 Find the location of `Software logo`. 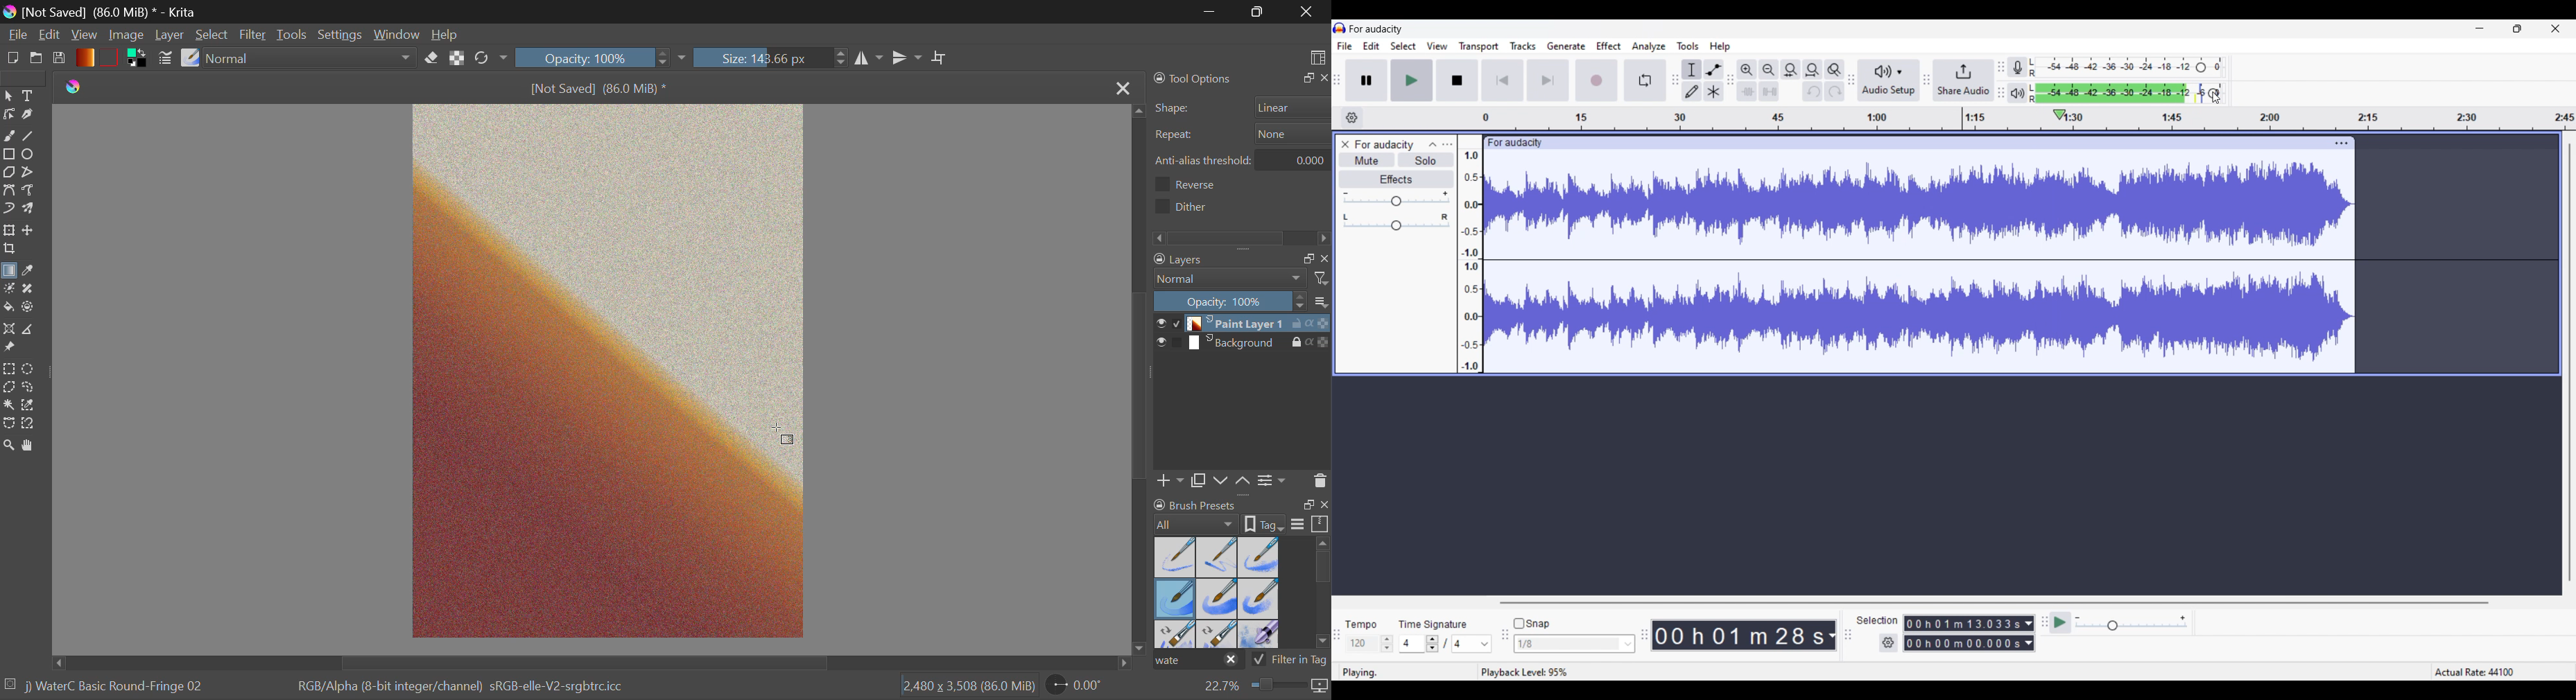

Software logo is located at coordinates (1340, 28).